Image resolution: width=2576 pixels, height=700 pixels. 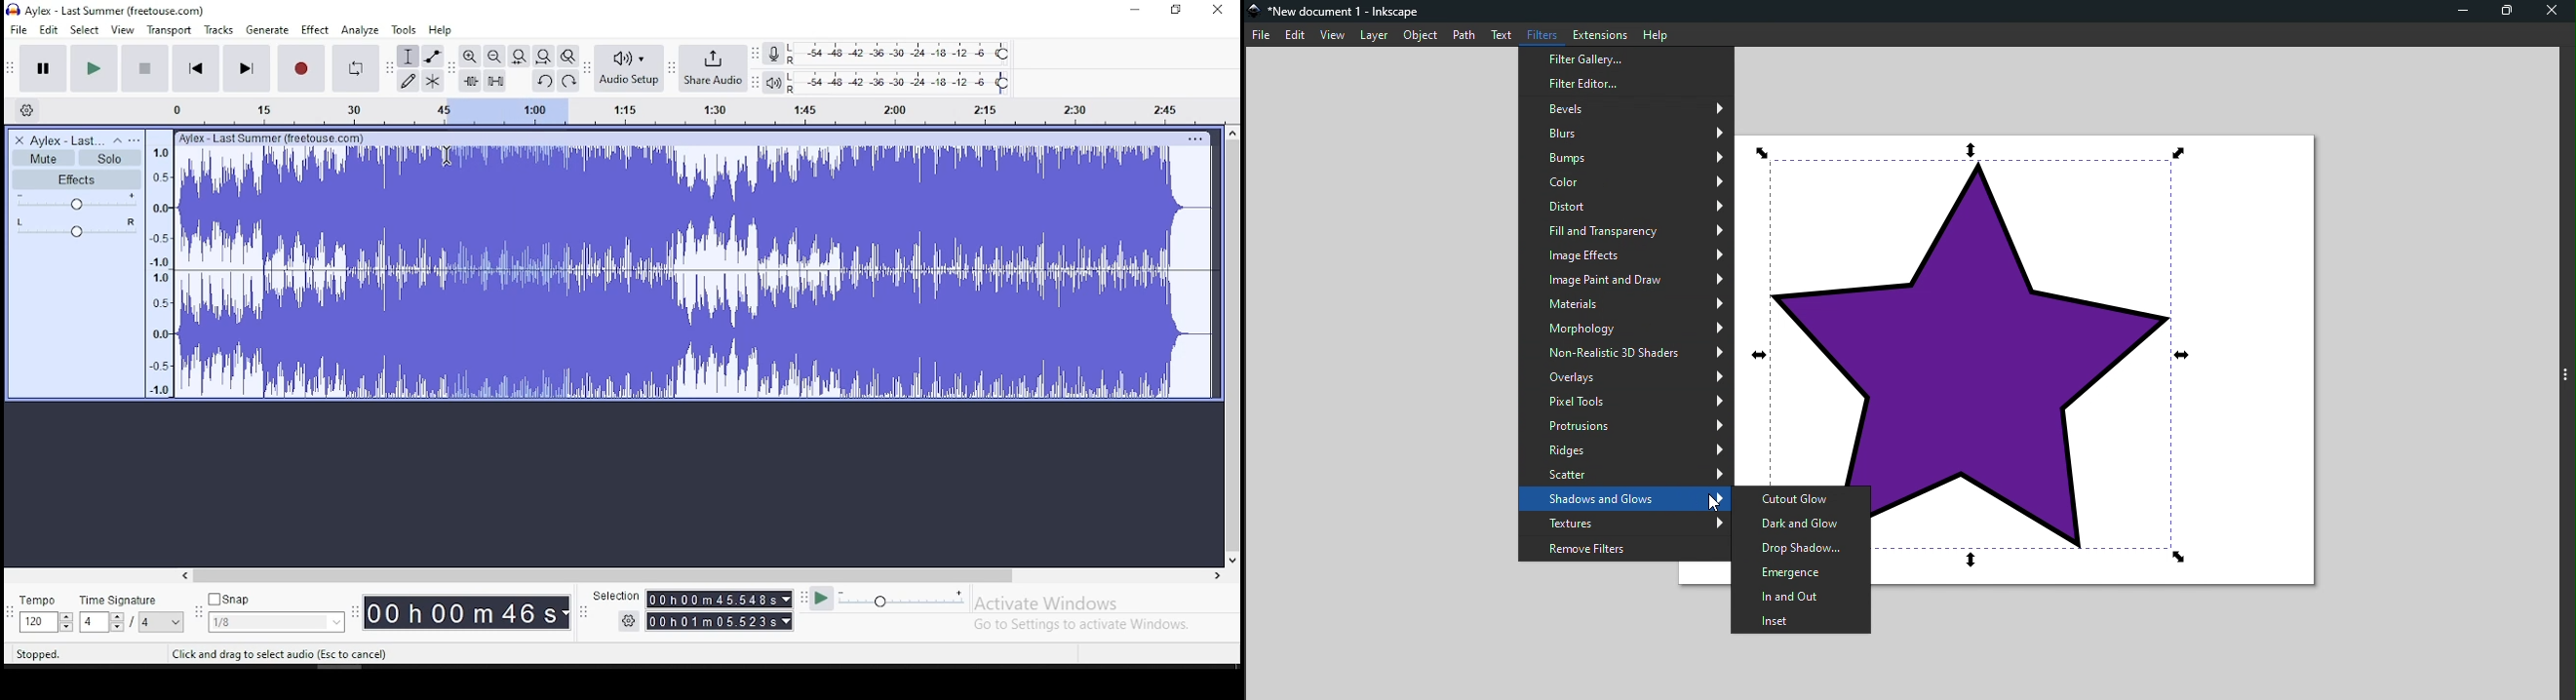 I want to click on Cursor, so click(x=1705, y=499).